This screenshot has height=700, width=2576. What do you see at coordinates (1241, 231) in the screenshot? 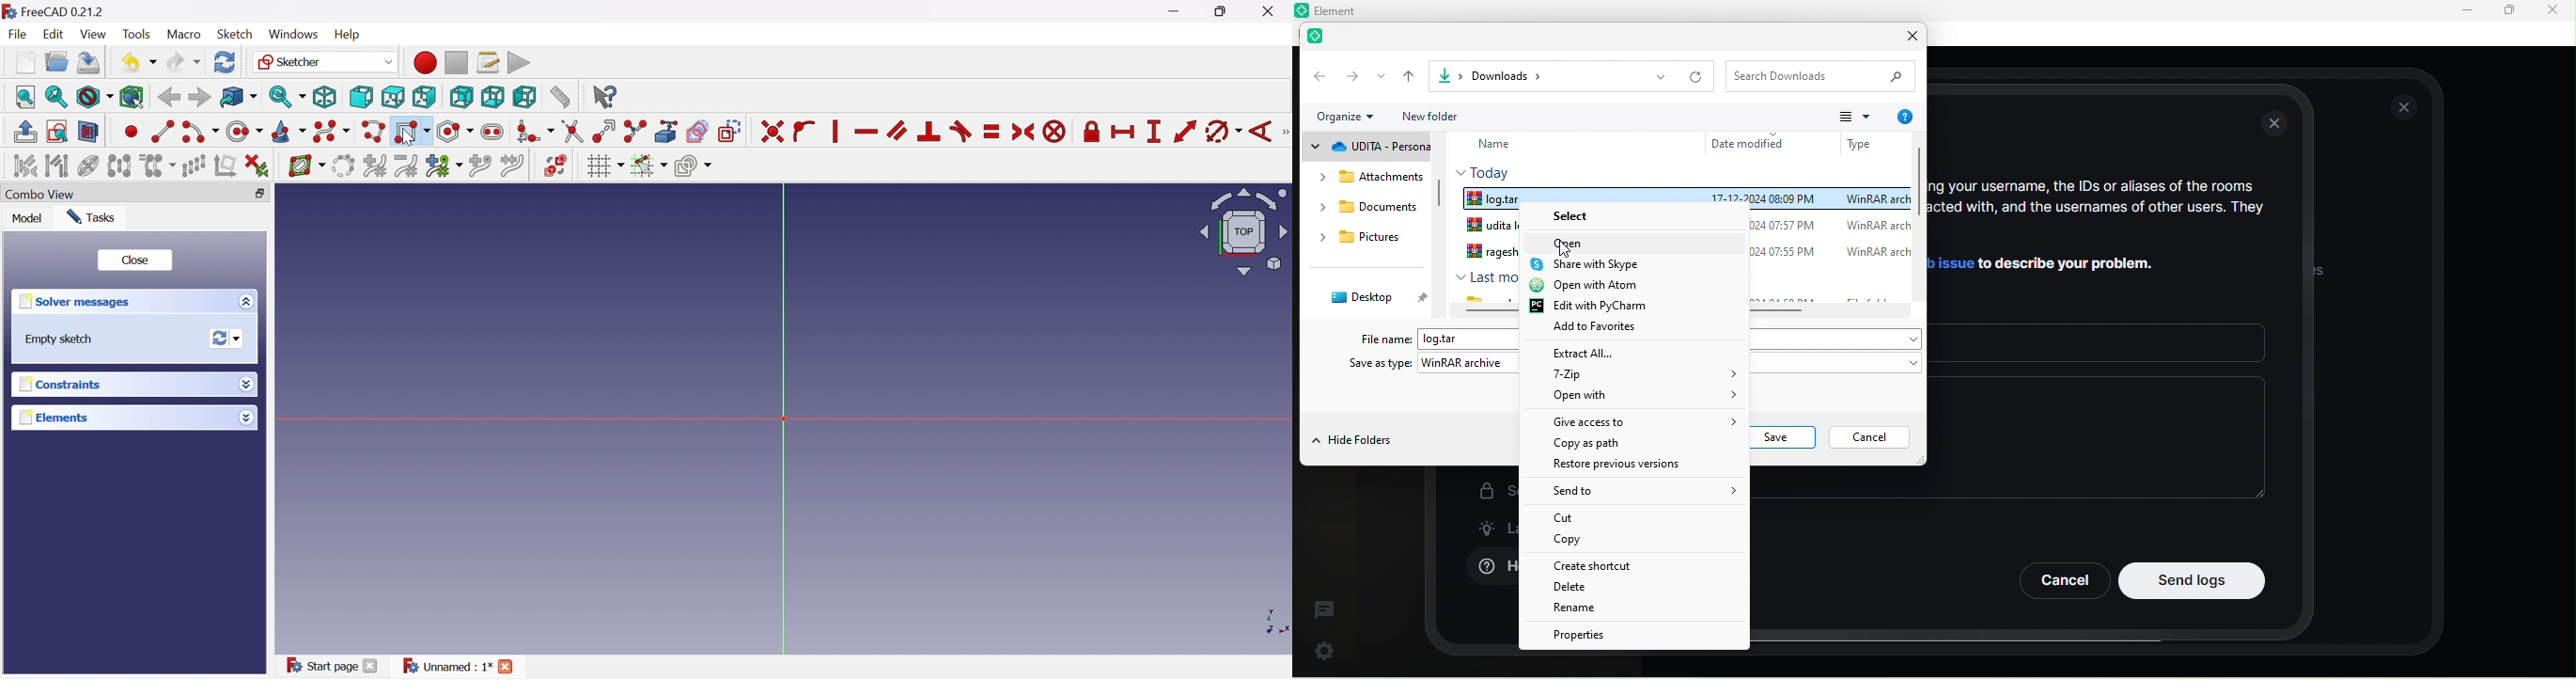
I see `Viewing angle` at bounding box center [1241, 231].